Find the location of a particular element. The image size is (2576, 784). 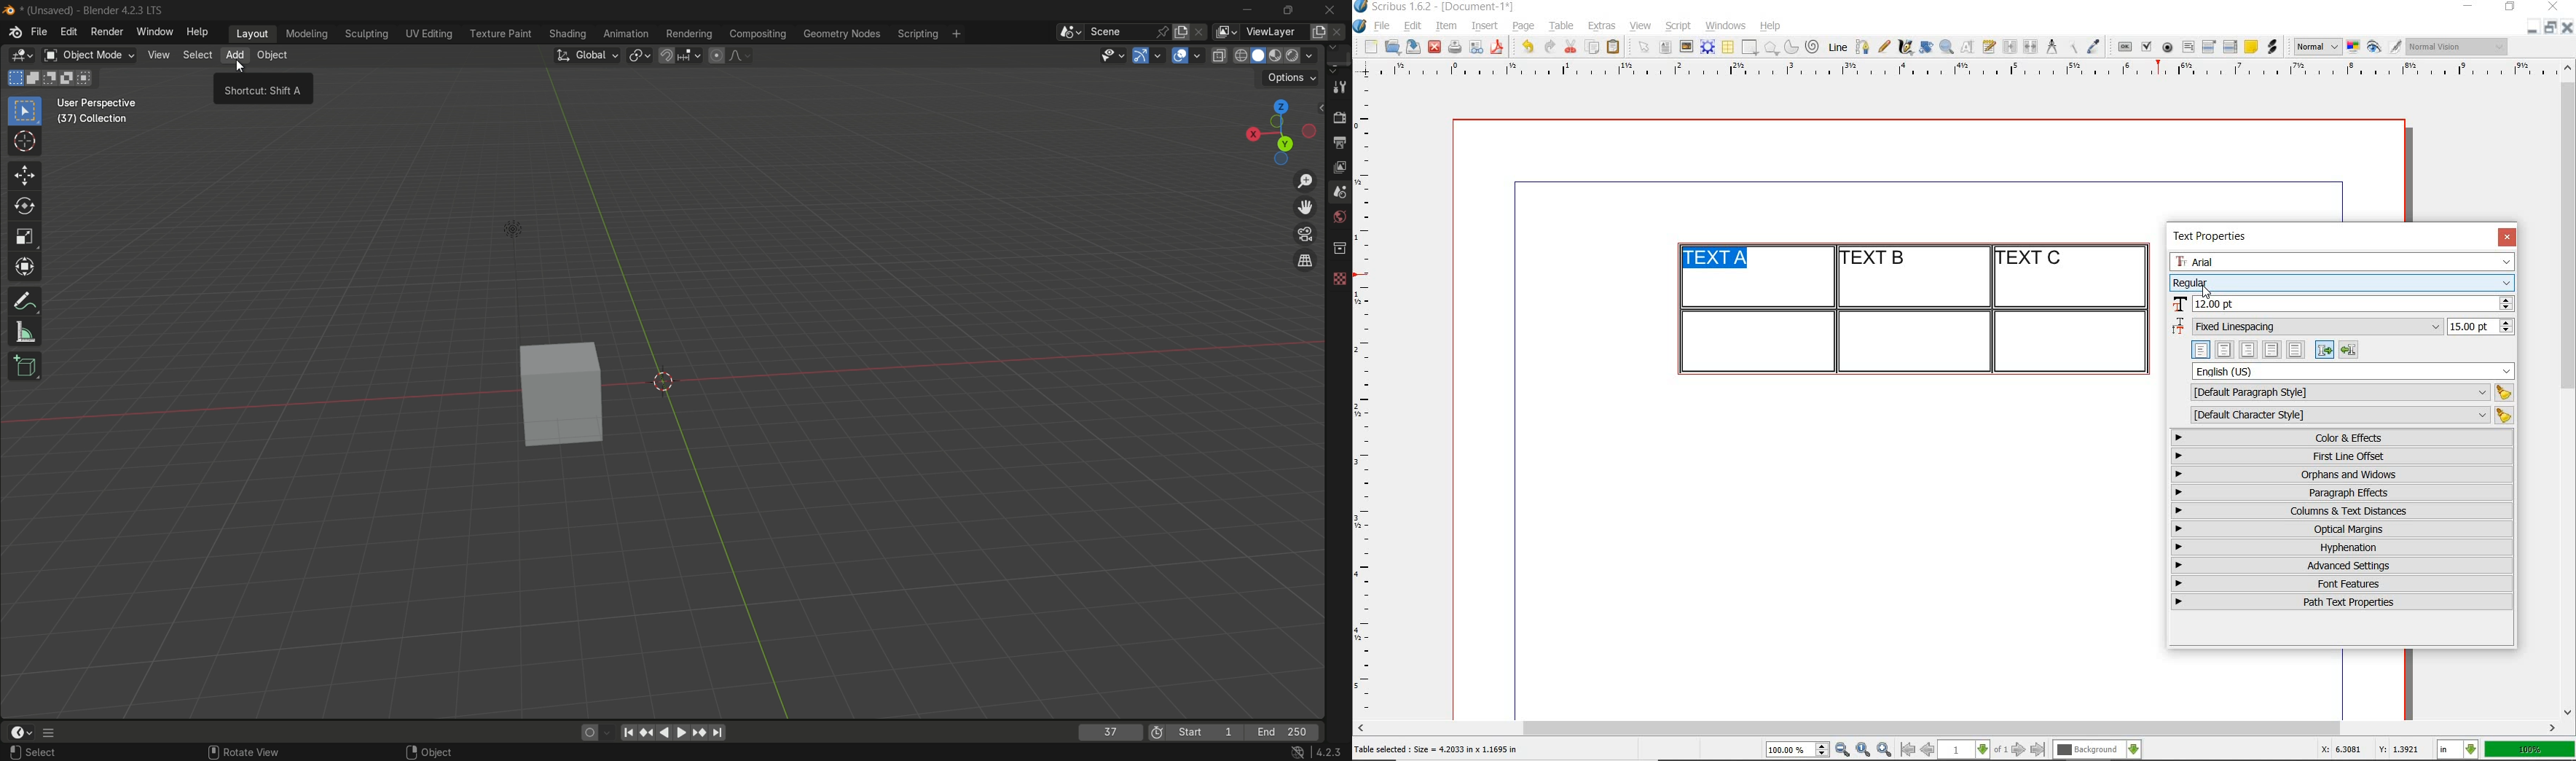

close is located at coordinates (2507, 237).